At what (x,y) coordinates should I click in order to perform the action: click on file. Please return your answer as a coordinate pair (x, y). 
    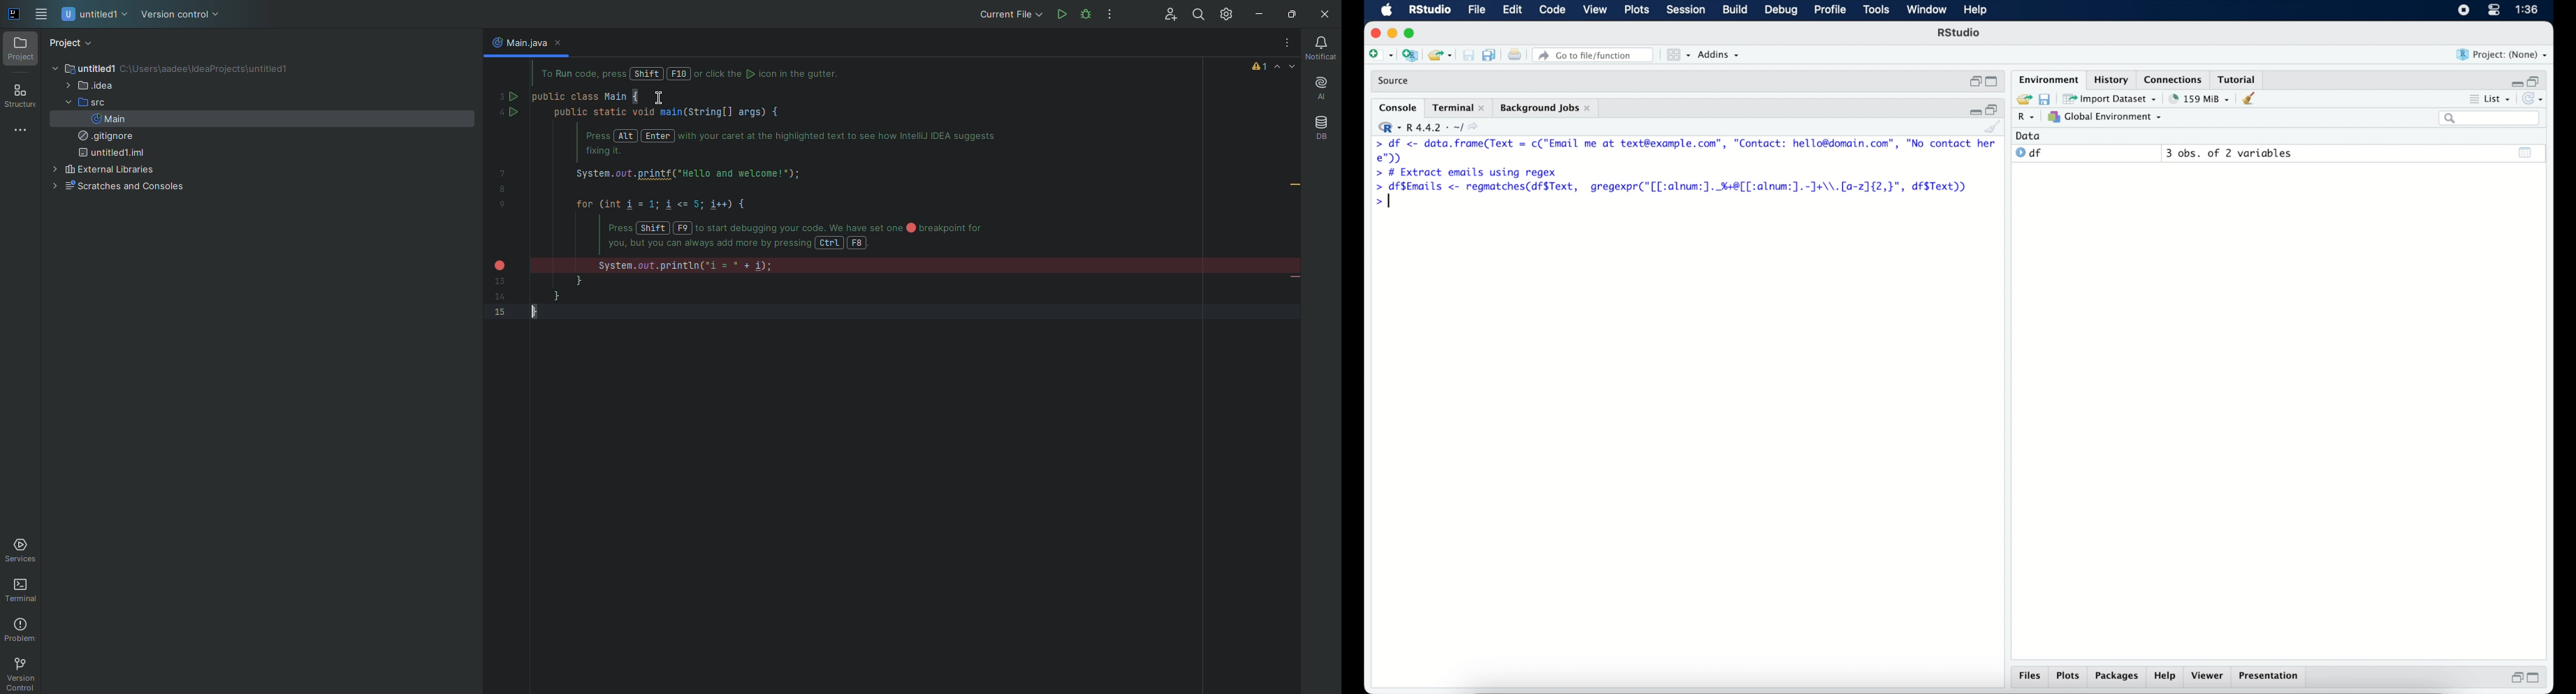
    Looking at the image, I should click on (1477, 10).